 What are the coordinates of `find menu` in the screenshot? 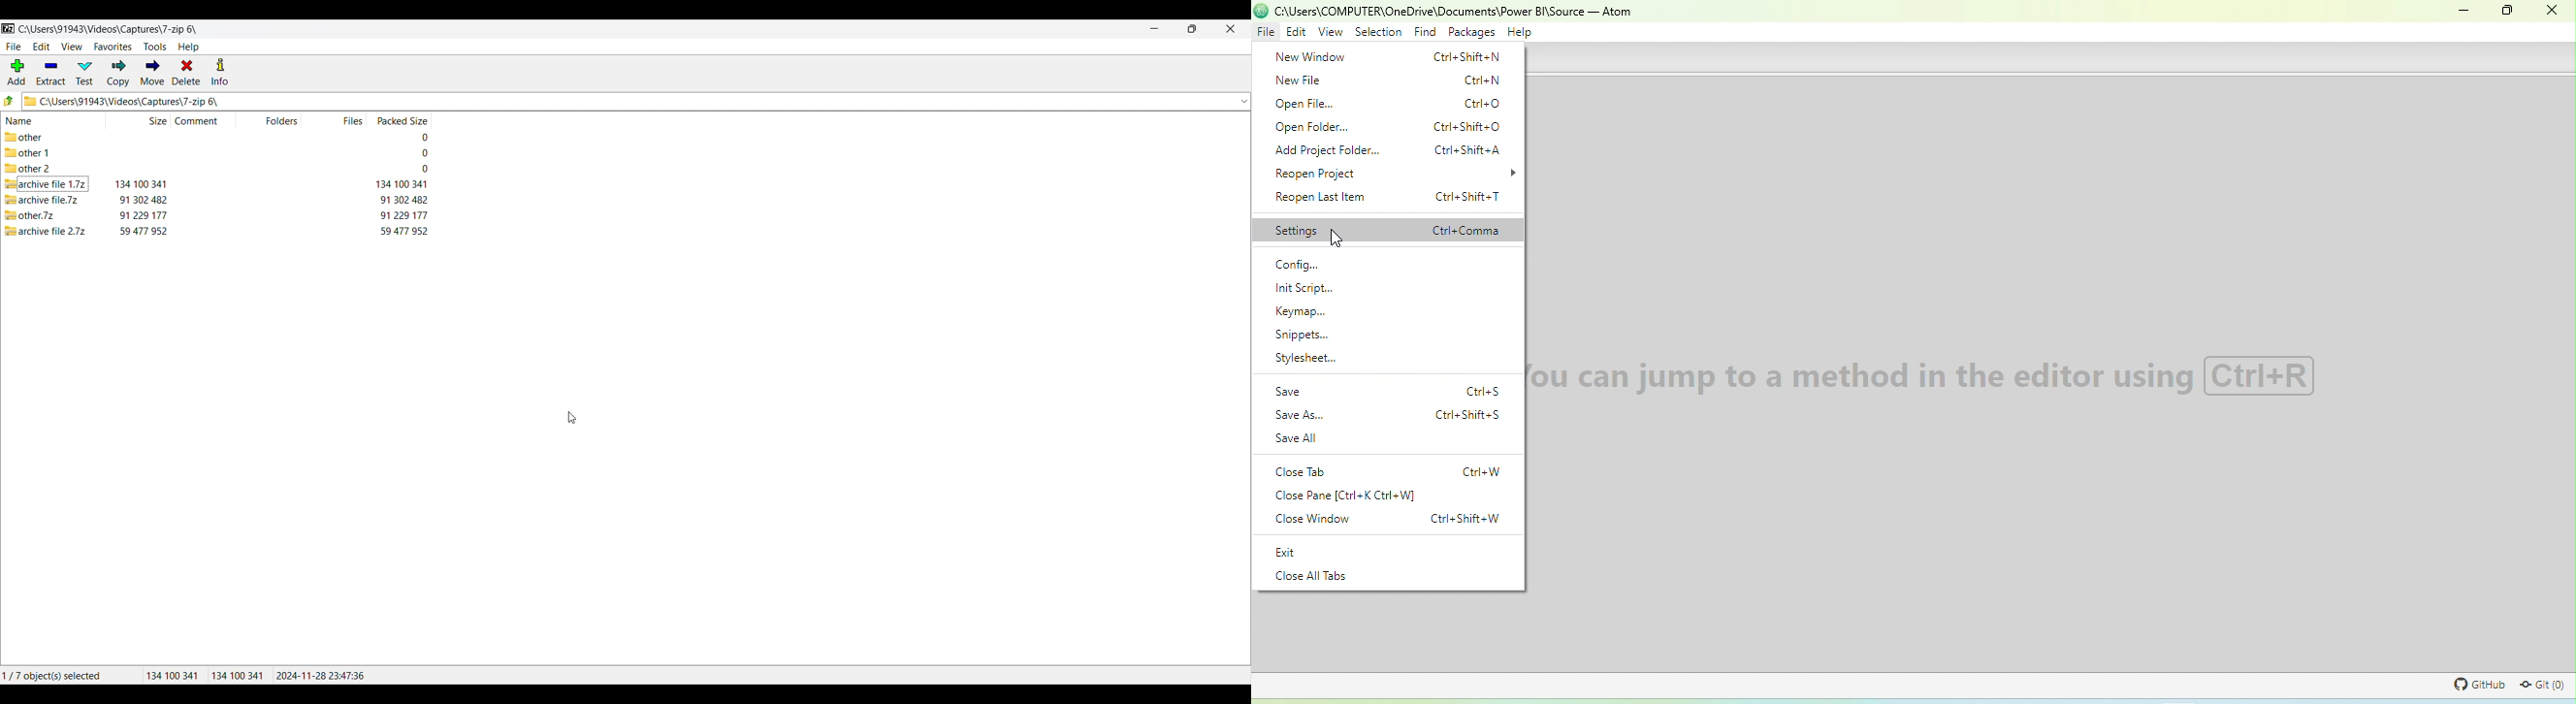 It's located at (1425, 32).